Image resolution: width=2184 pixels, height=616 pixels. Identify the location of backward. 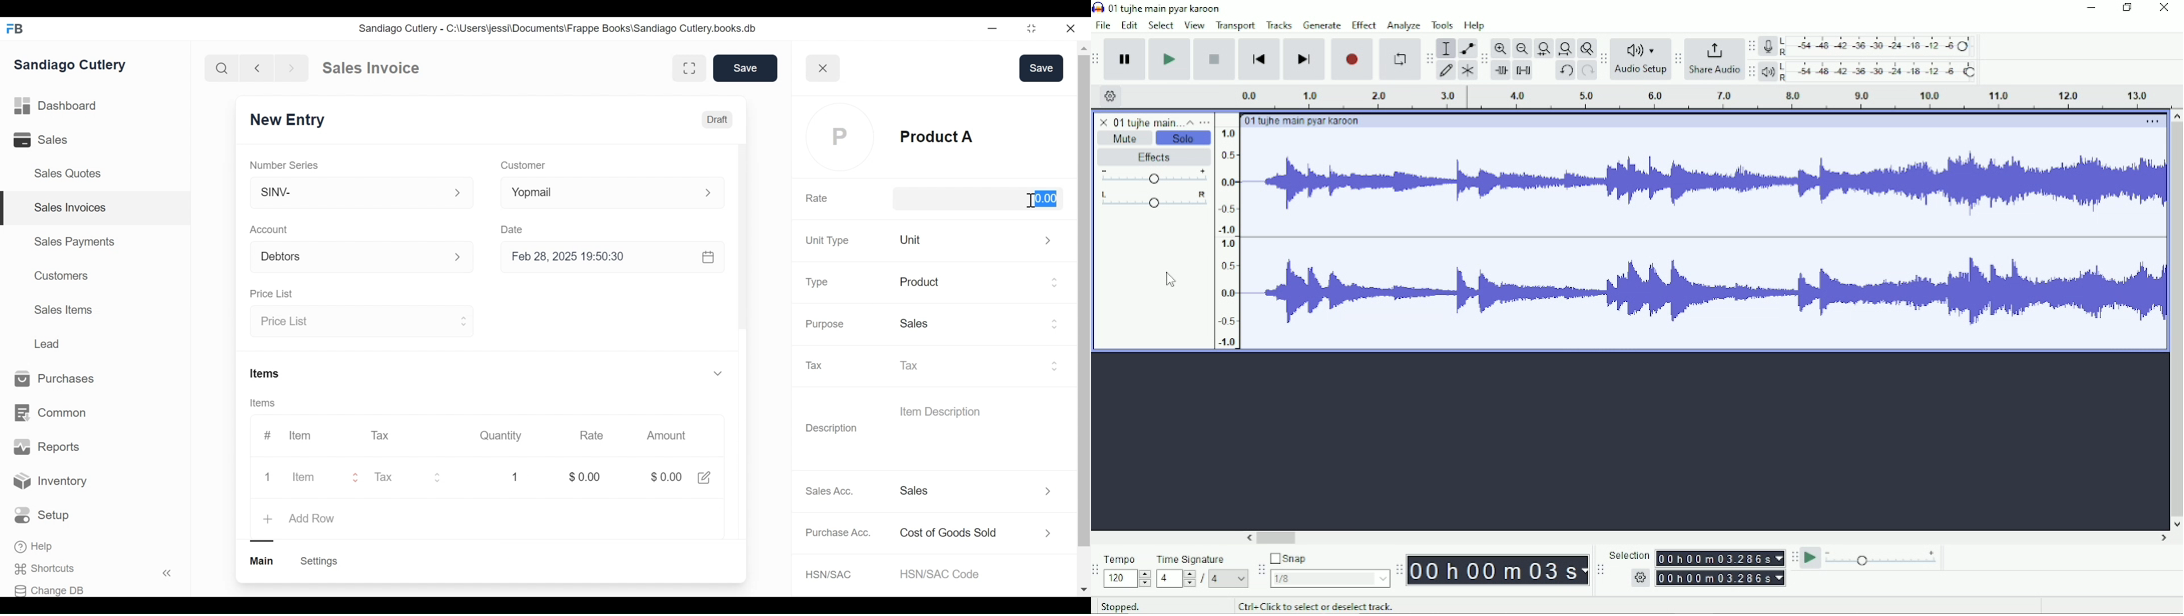
(258, 68).